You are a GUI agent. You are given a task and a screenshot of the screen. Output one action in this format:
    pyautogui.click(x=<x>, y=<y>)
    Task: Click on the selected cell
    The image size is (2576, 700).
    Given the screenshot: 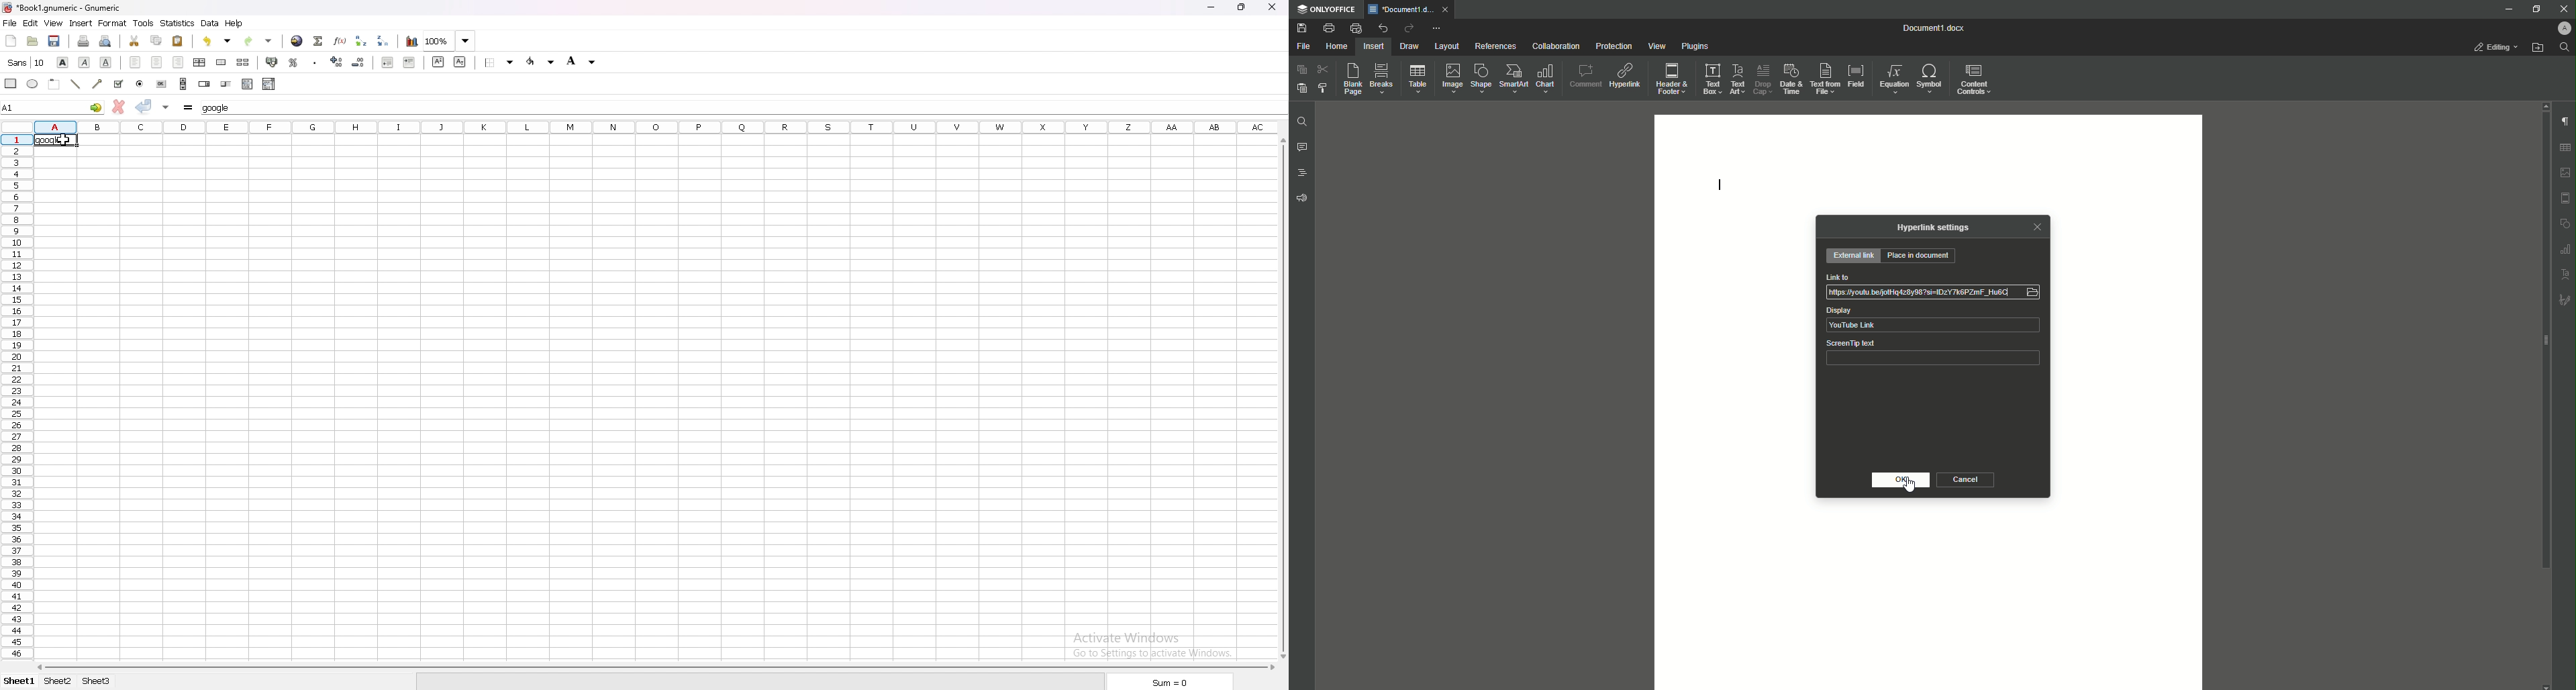 What is the action you would take?
    pyautogui.click(x=54, y=140)
    